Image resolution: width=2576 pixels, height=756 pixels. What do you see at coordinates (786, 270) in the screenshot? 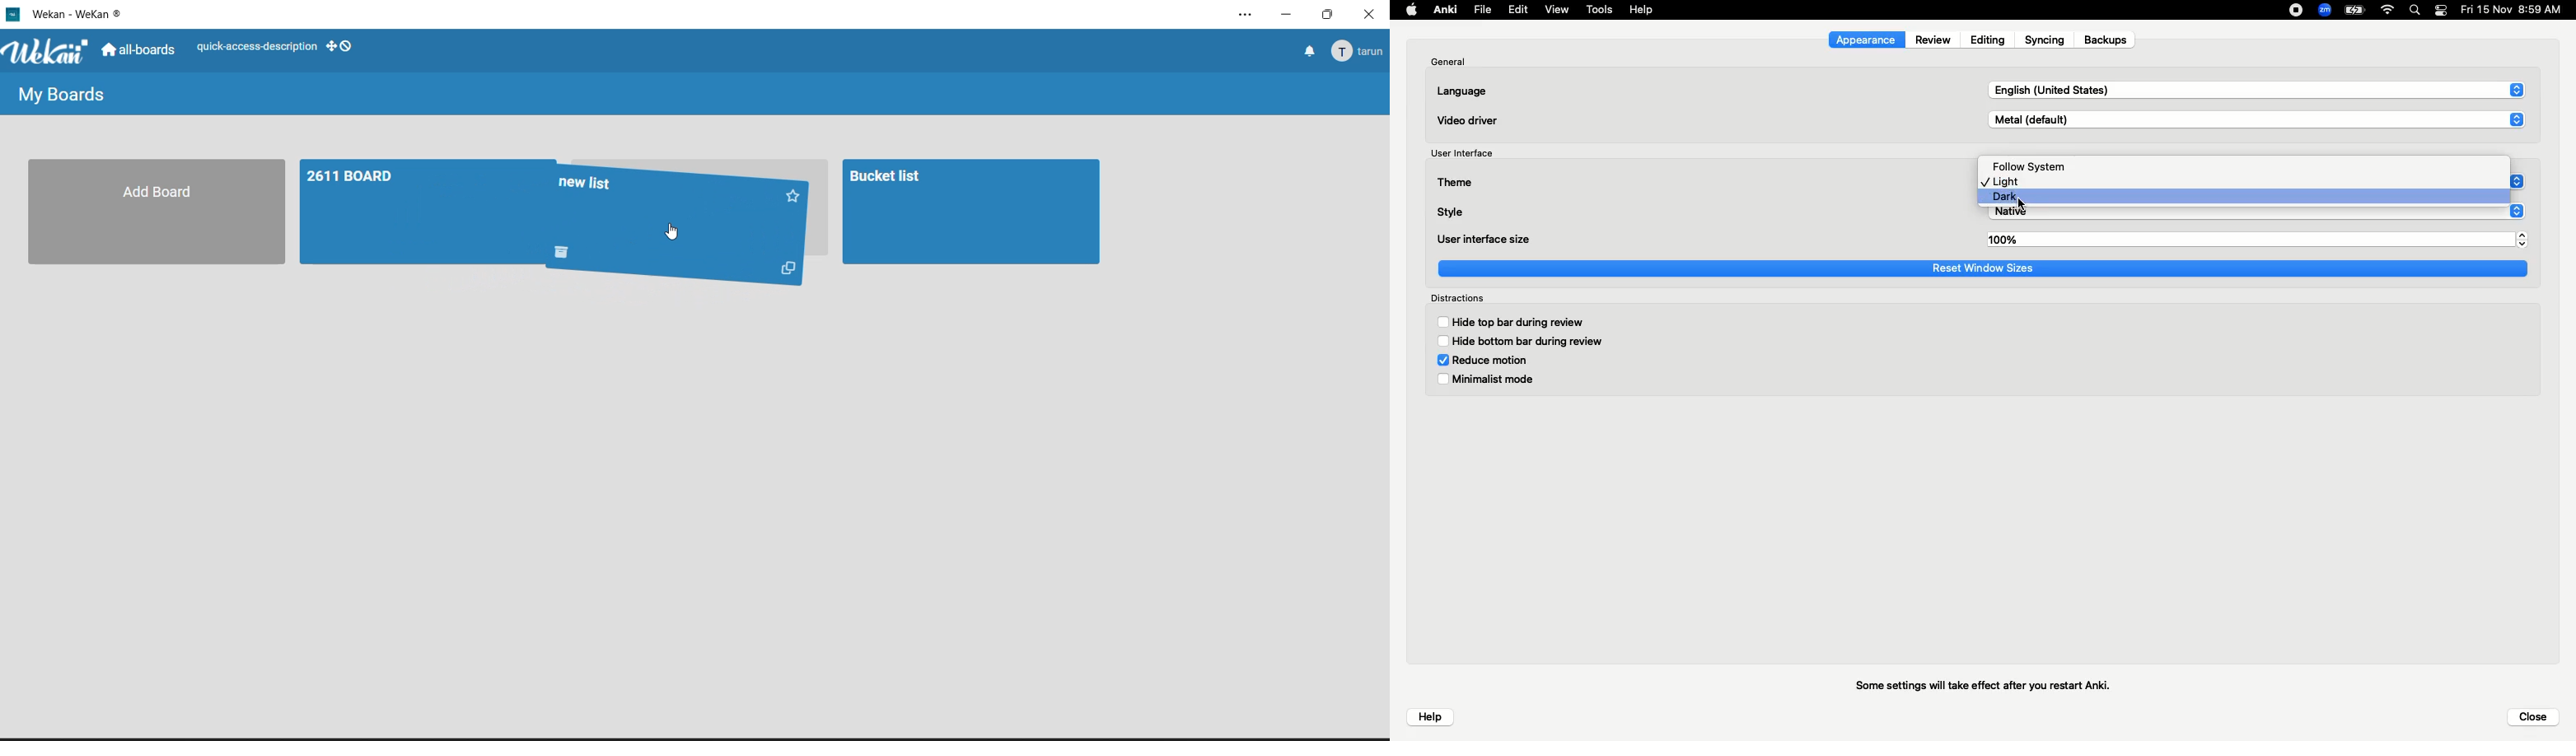
I see `Copy` at bounding box center [786, 270].